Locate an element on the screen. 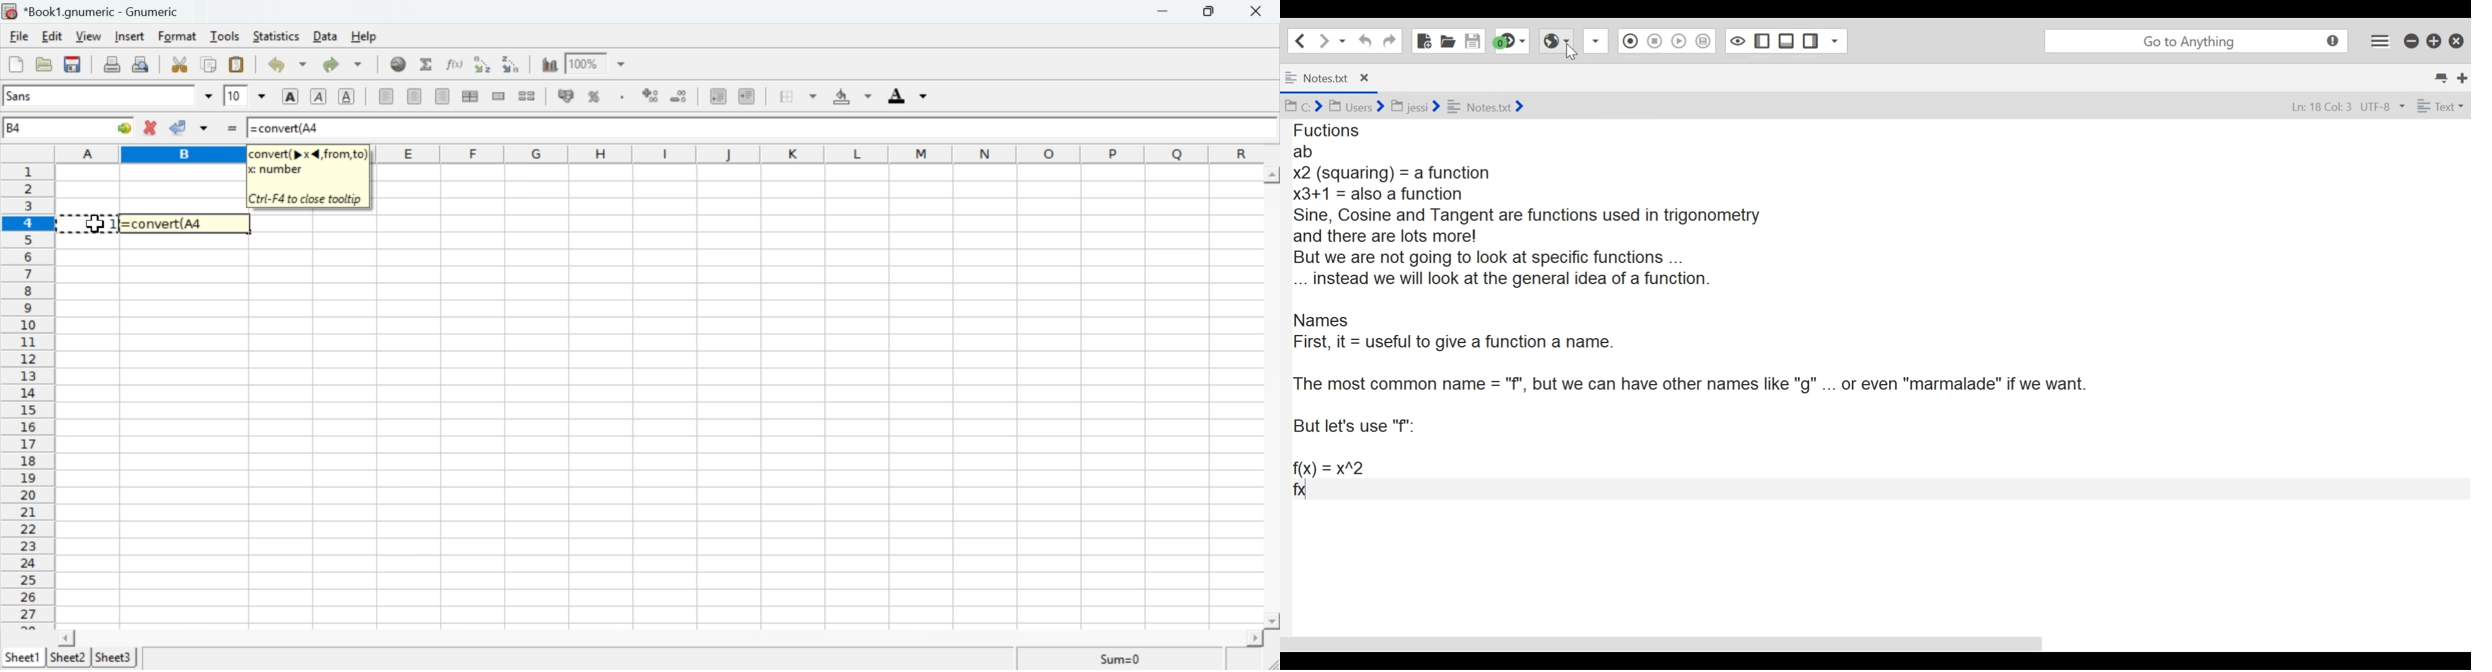  = is located at coordinates (231, 130).